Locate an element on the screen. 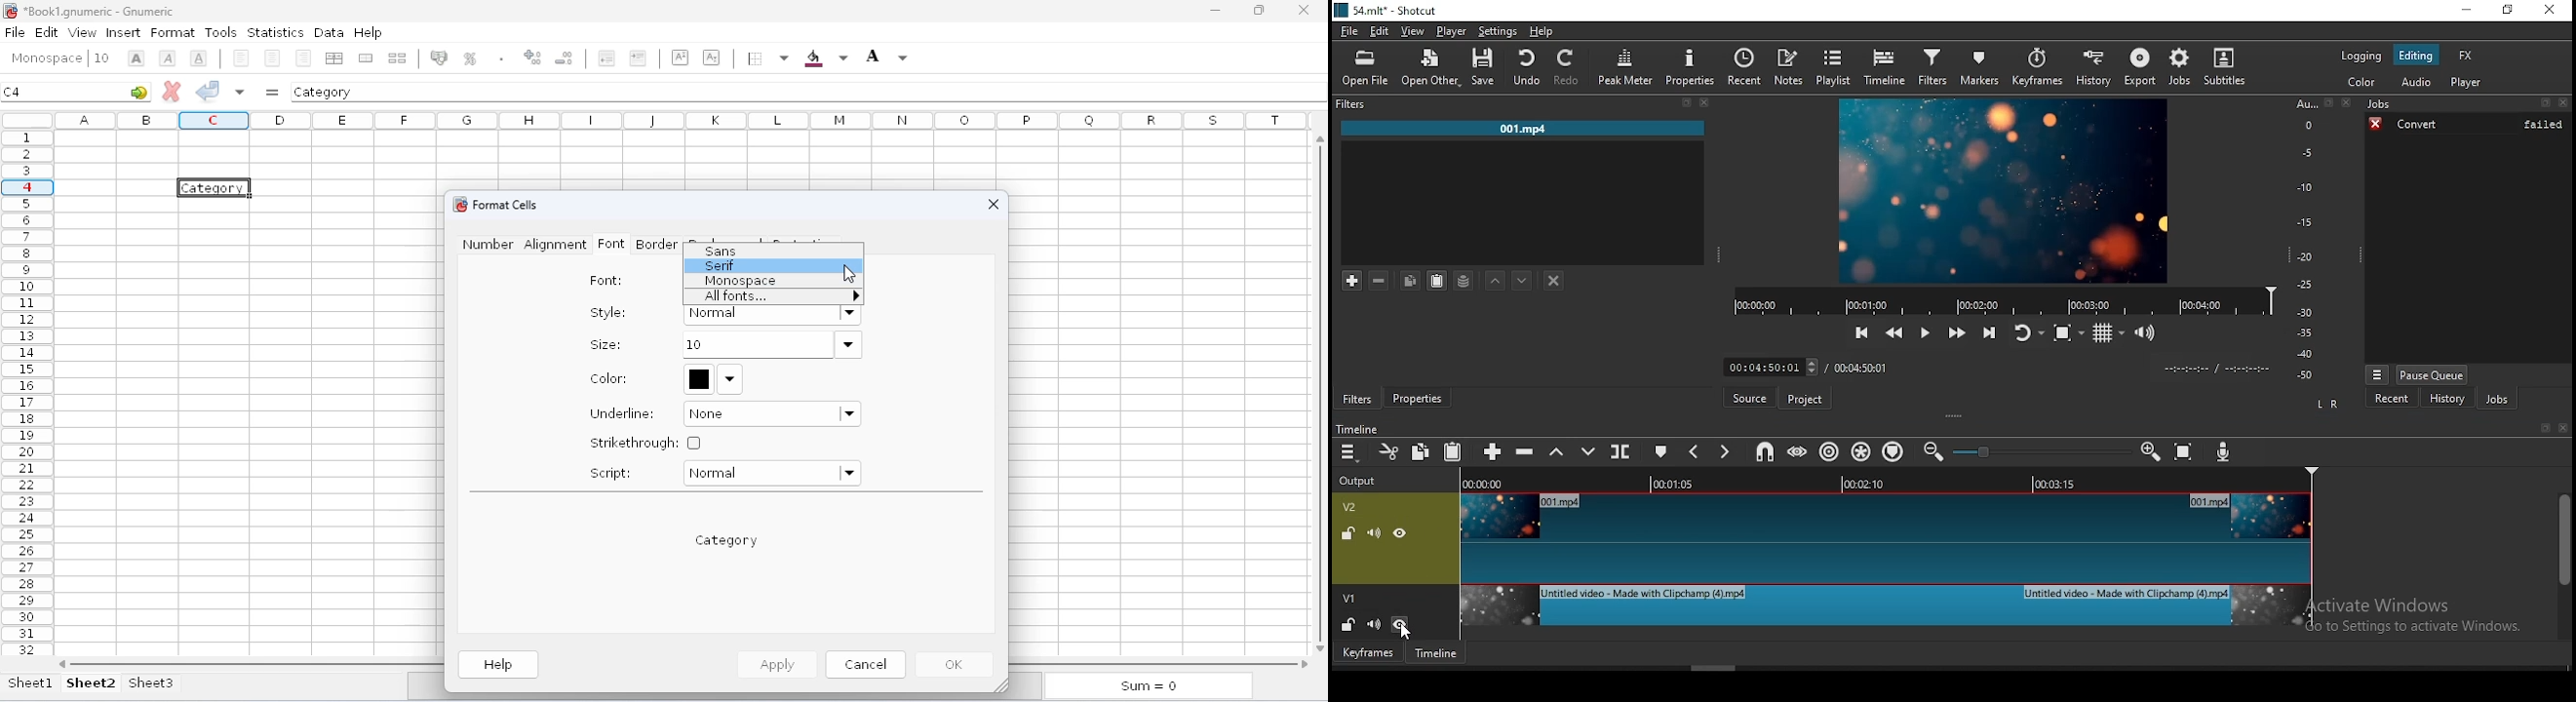 The image size is (2576, 728). sheet1 is located at coordinates (31, 683).